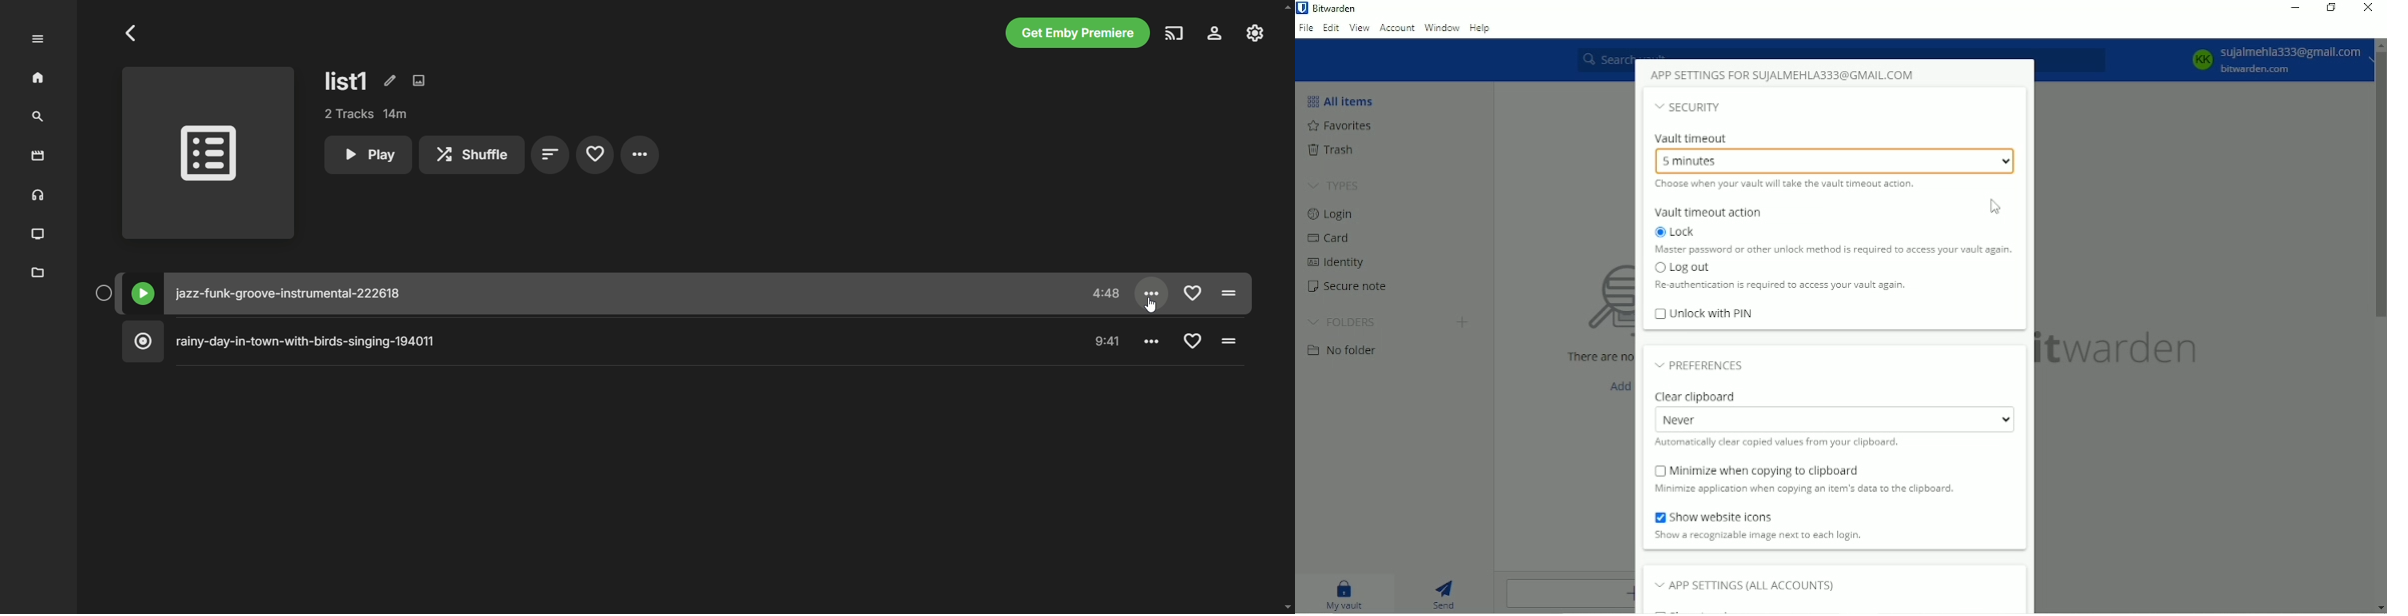 The image size is (2408, 616). Describe the element at coordinates (38, 273) in the screenshot. I see `metadata manager` at that location.